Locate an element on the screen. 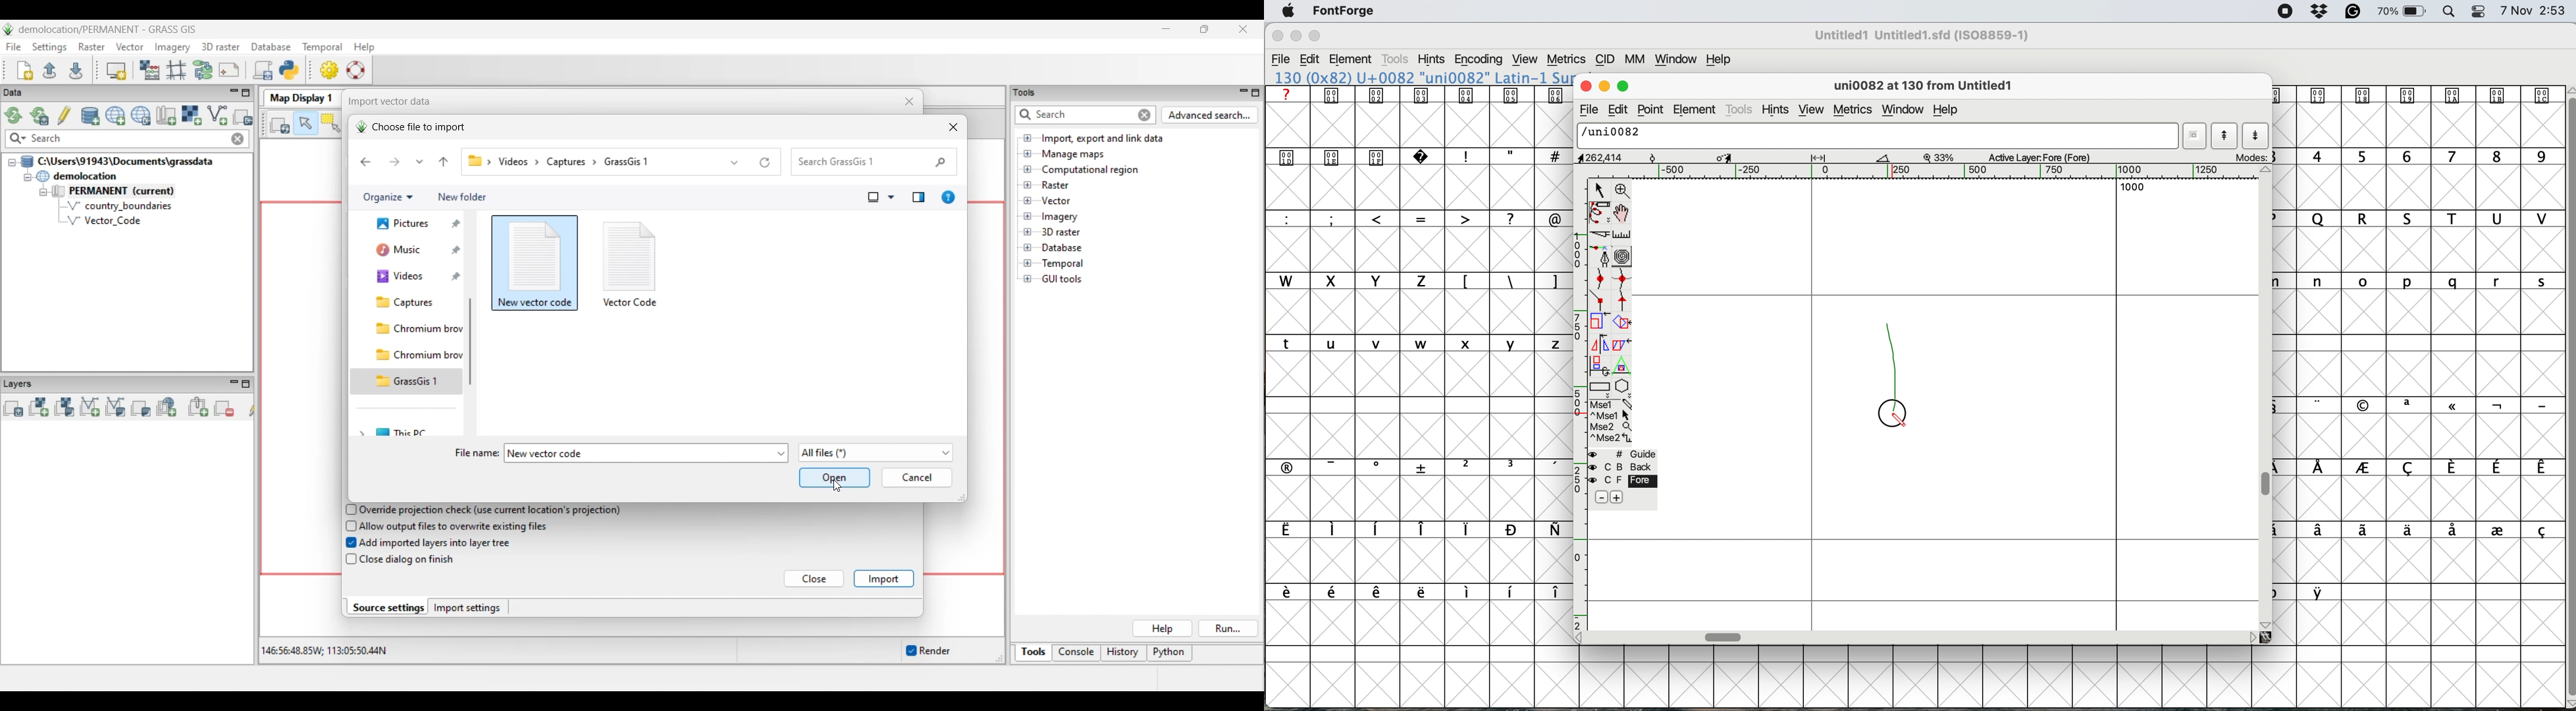 Image resolution: width=2576 pixels, height=728 pixels. add a curve point horizontally or vertically is located at coordinates (1625, 281).